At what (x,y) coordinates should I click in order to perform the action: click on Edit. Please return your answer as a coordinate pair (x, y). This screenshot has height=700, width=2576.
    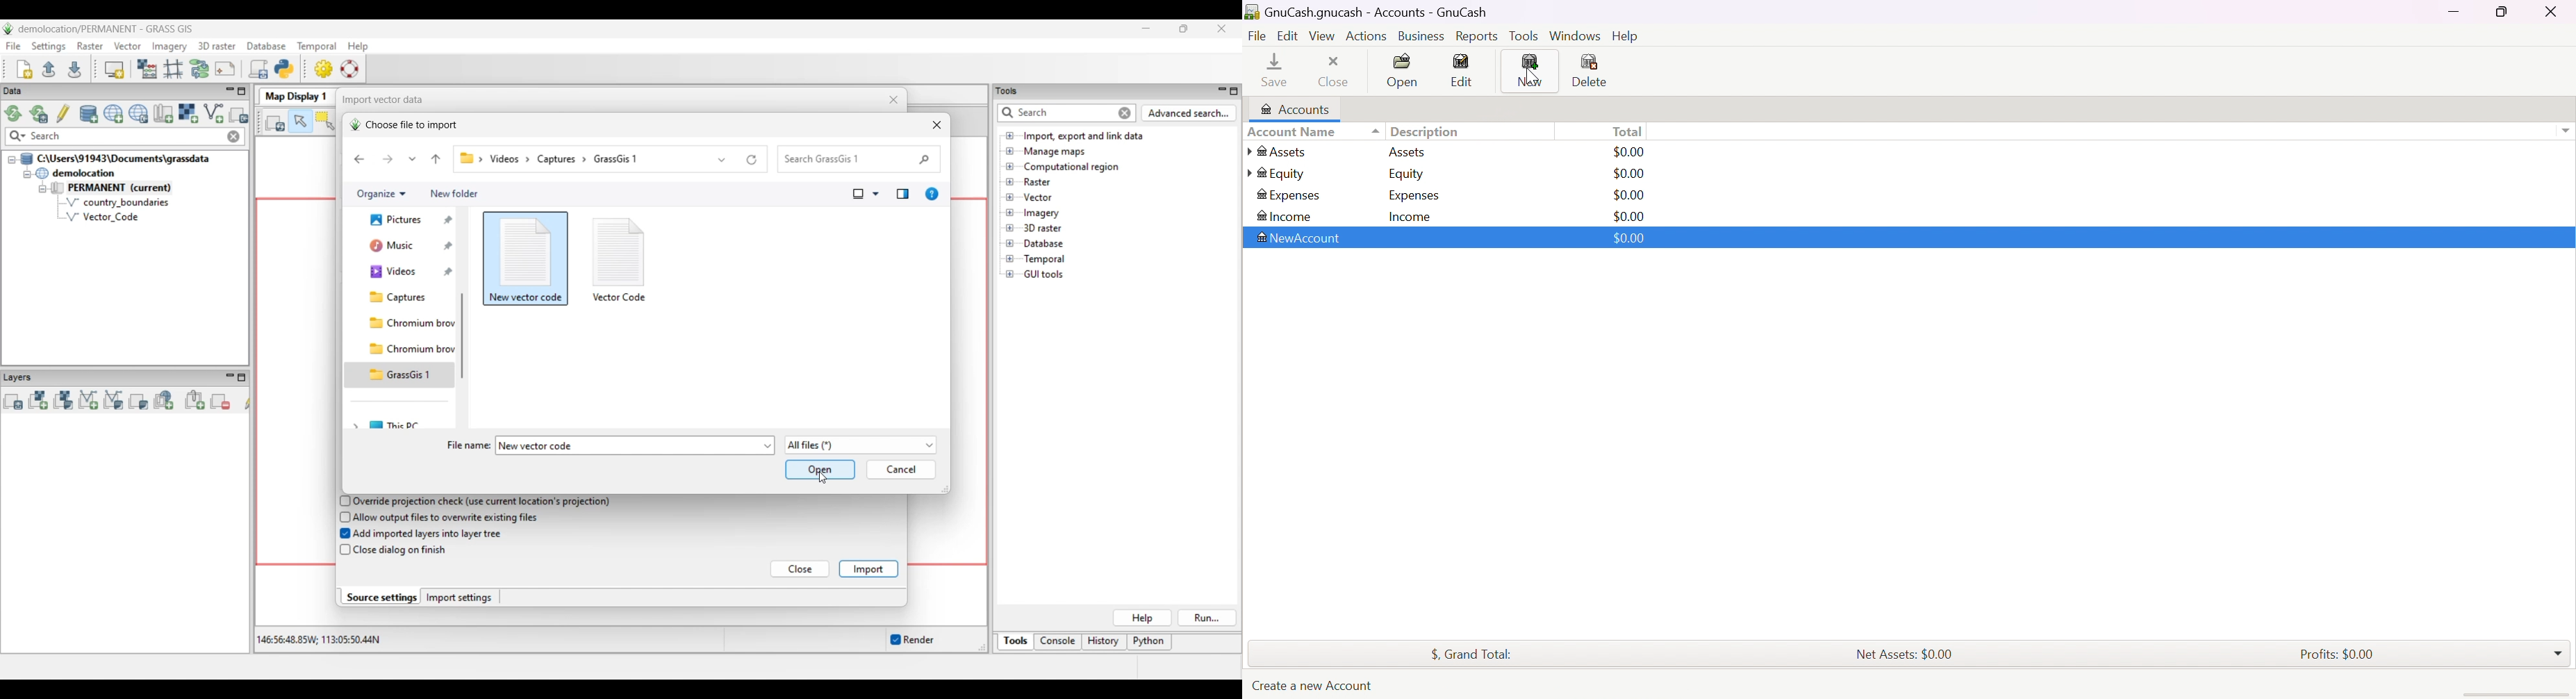
    Looking at the image, I should click on (1287, 36).